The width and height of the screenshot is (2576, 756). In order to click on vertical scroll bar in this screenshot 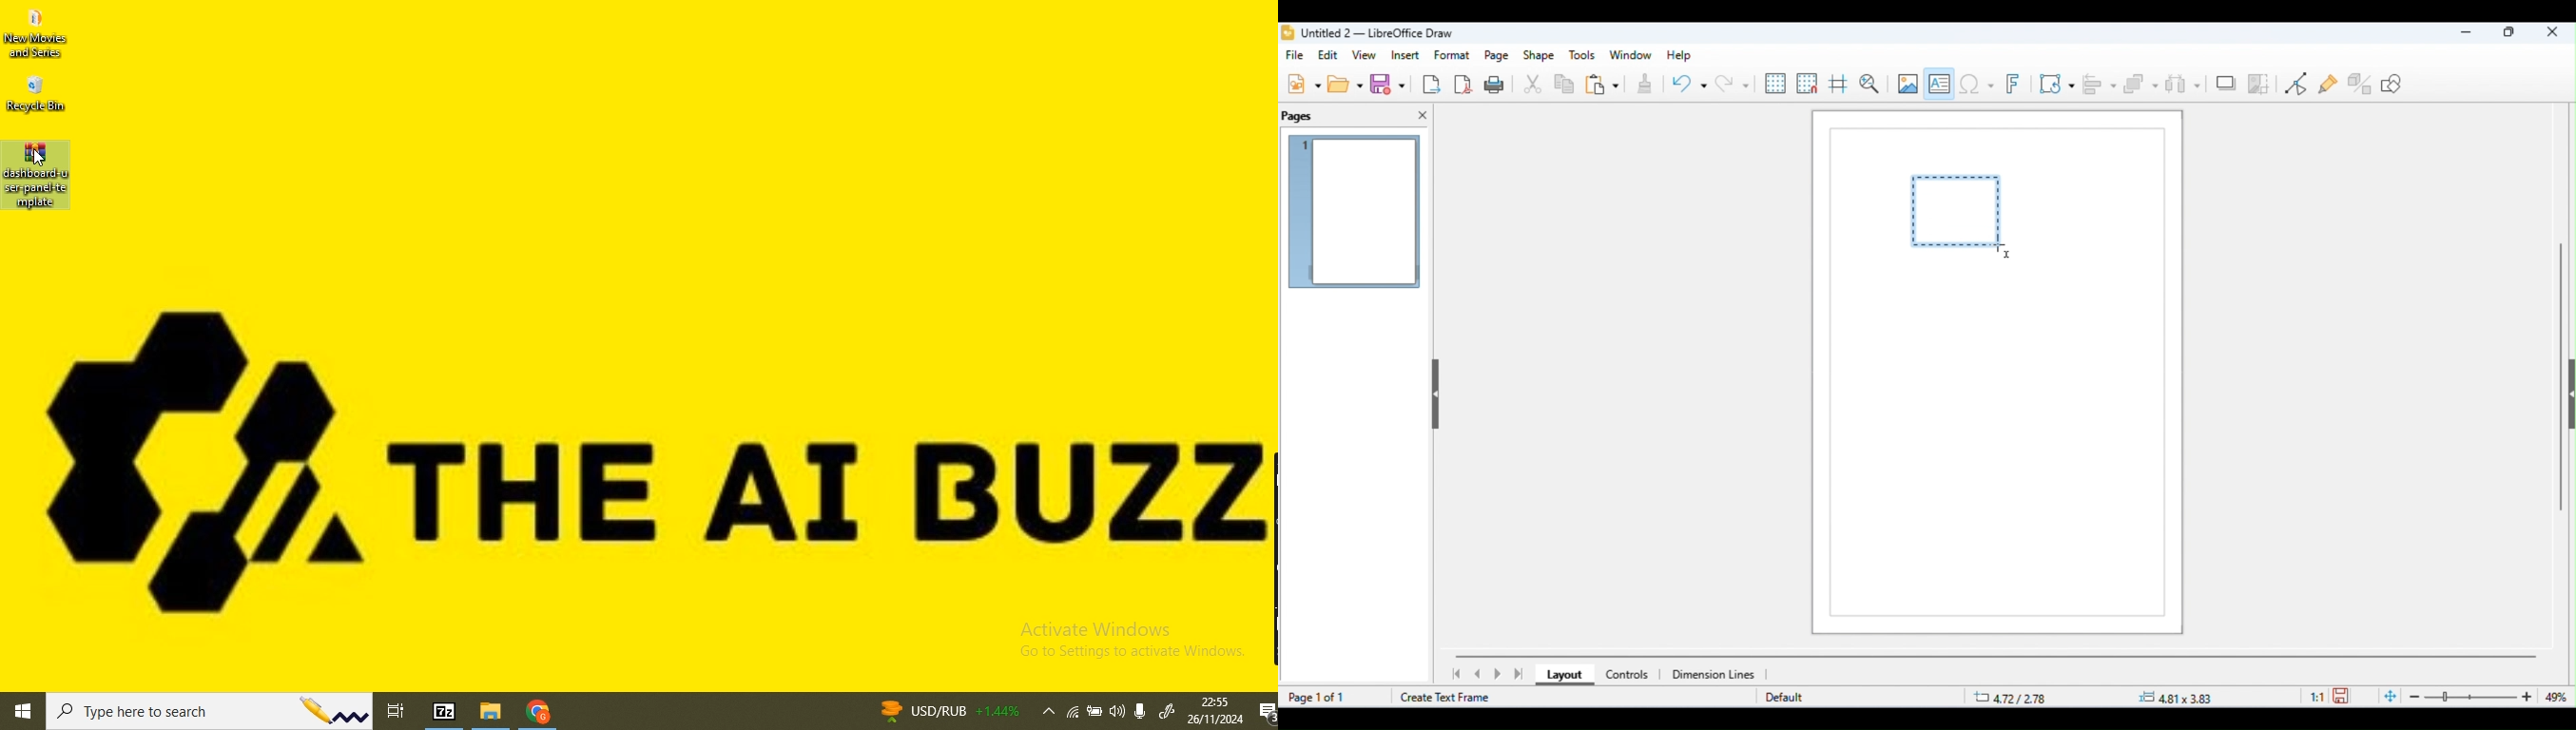, I will do `click(2561, 372)`.